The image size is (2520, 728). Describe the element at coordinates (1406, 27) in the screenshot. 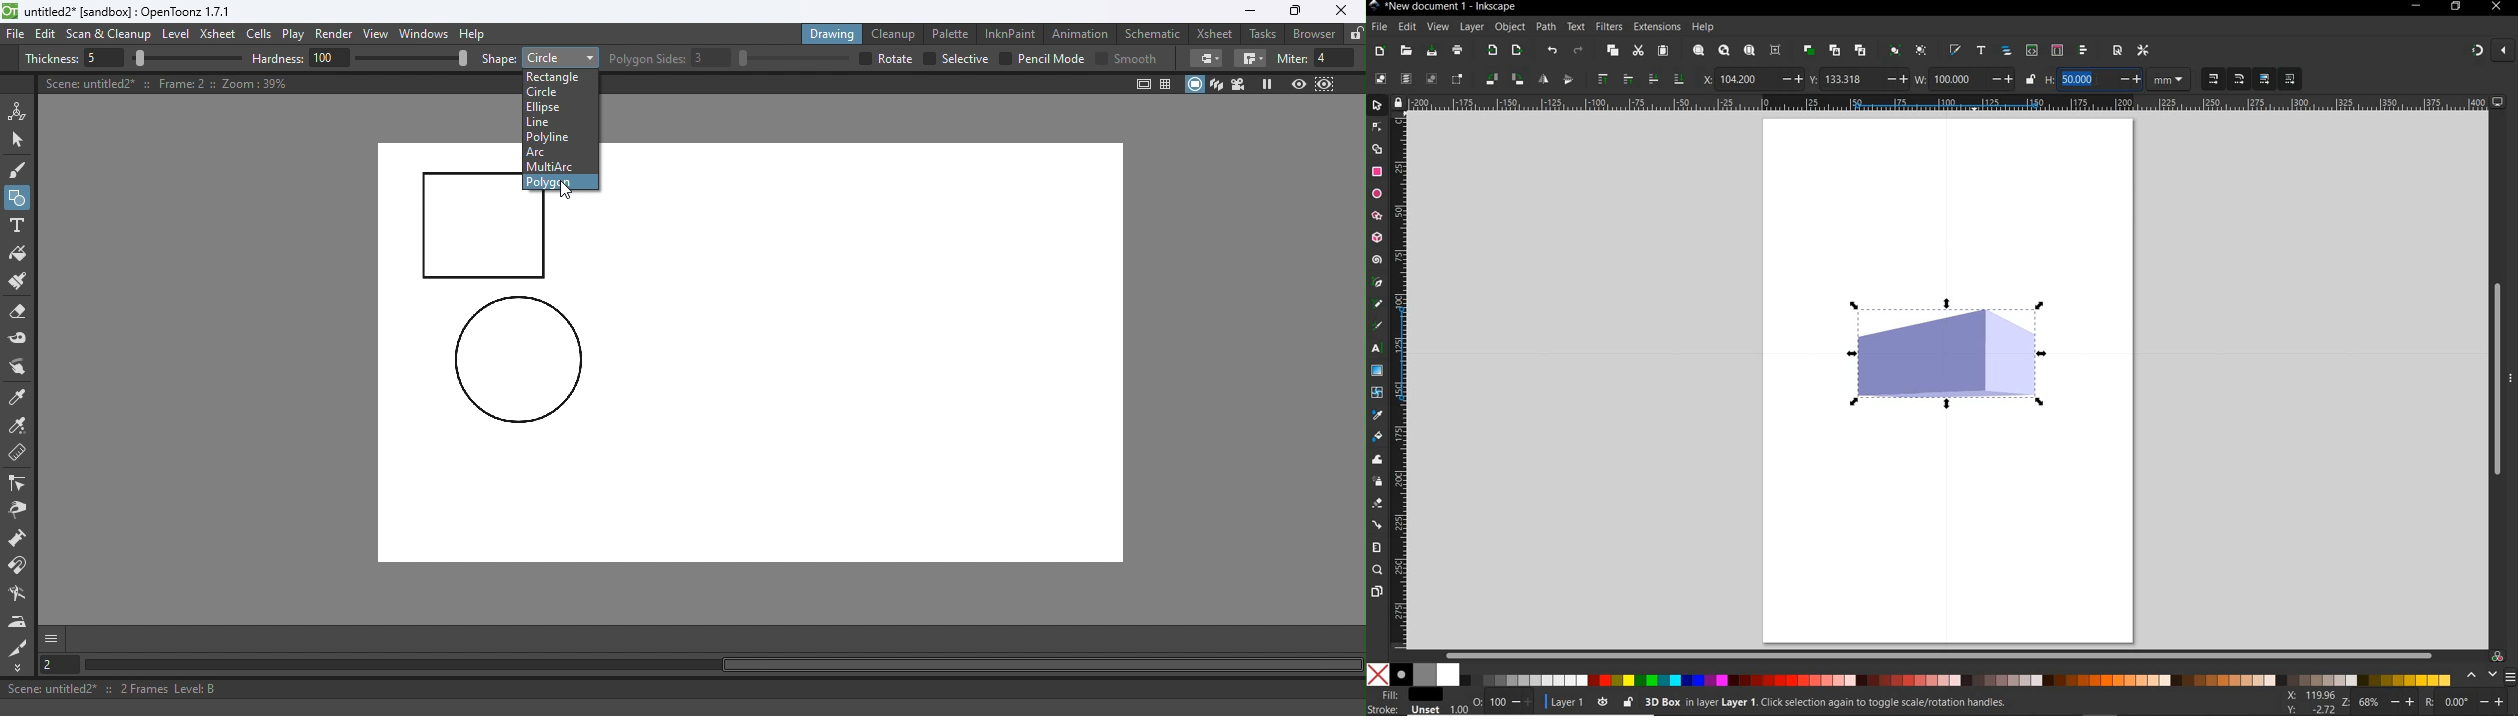

I see `edit` at that location.